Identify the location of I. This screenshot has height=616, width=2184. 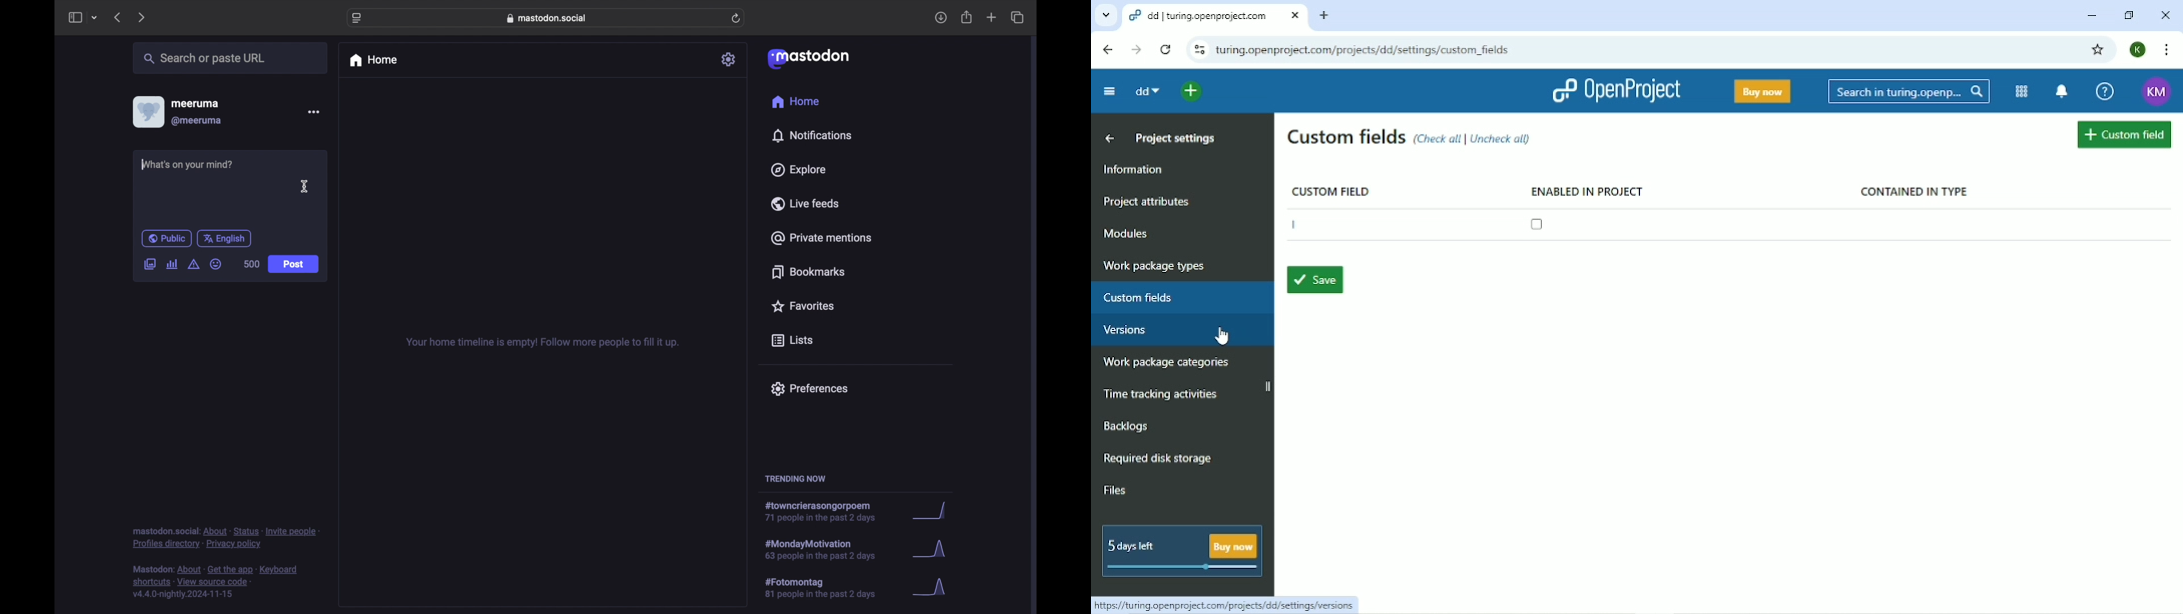
(1300, 225).